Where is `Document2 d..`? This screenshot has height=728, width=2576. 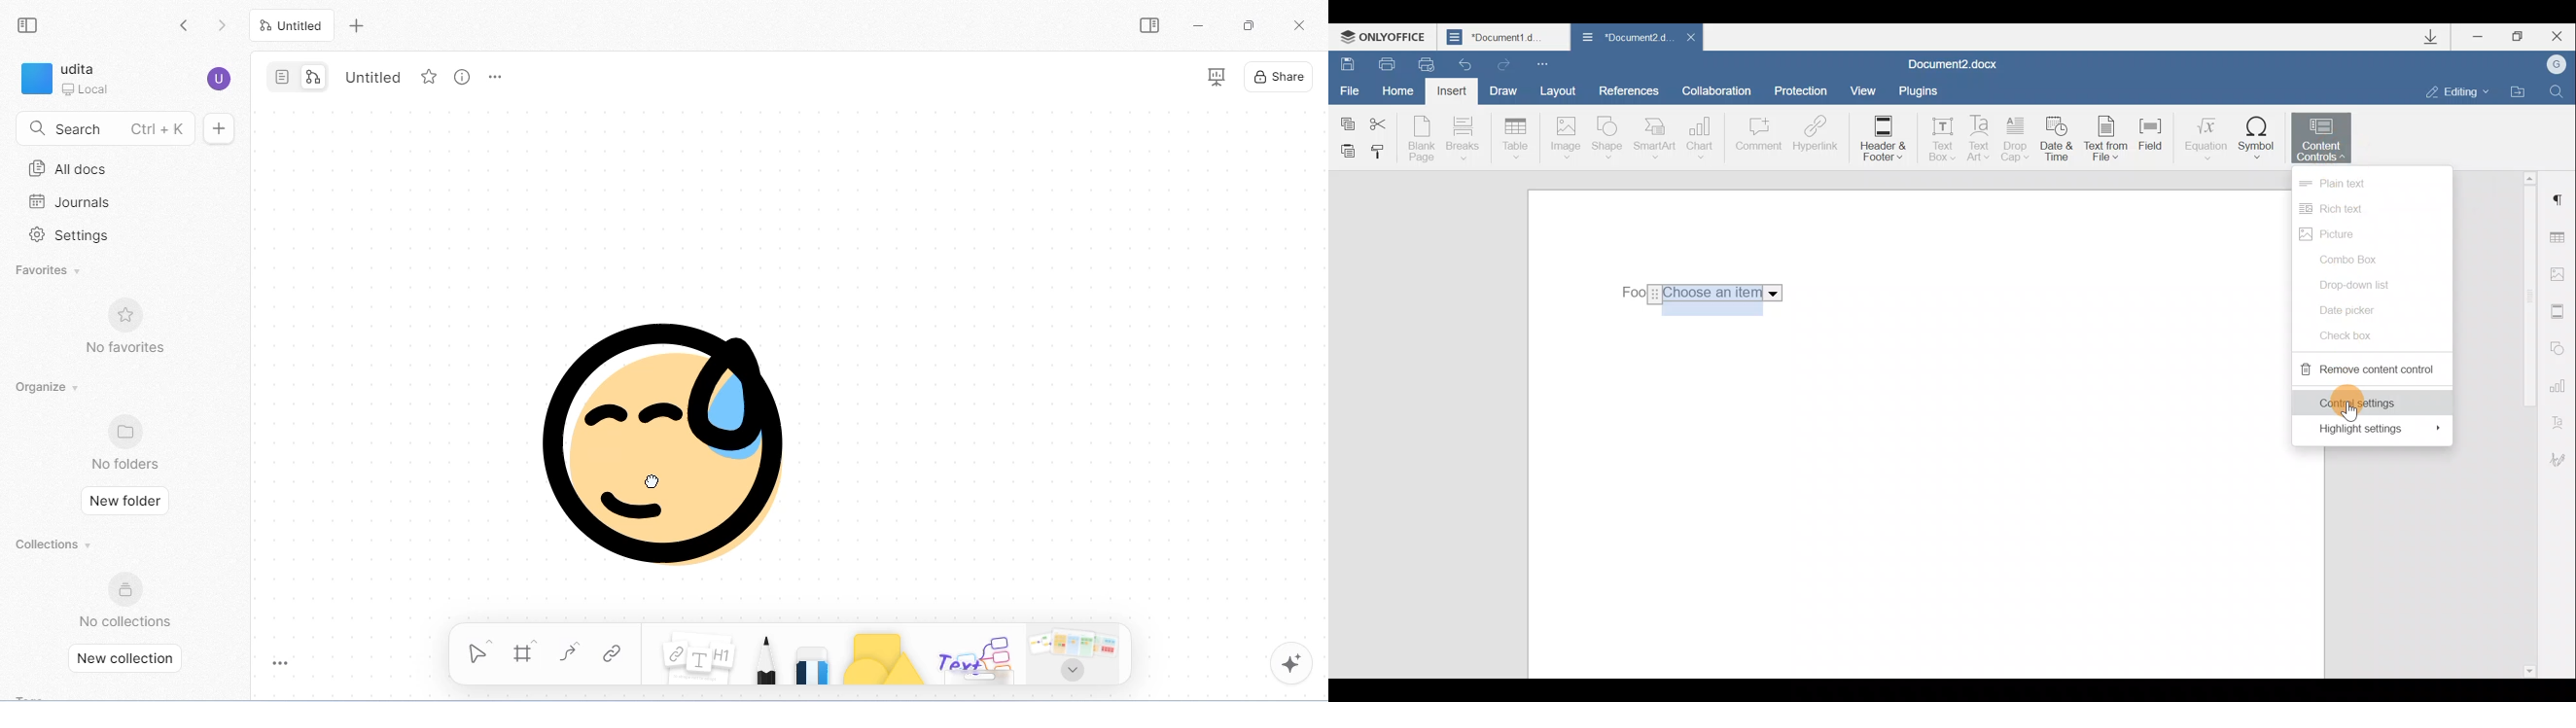 Document2 d.. is located at coordinates (1626, 40).